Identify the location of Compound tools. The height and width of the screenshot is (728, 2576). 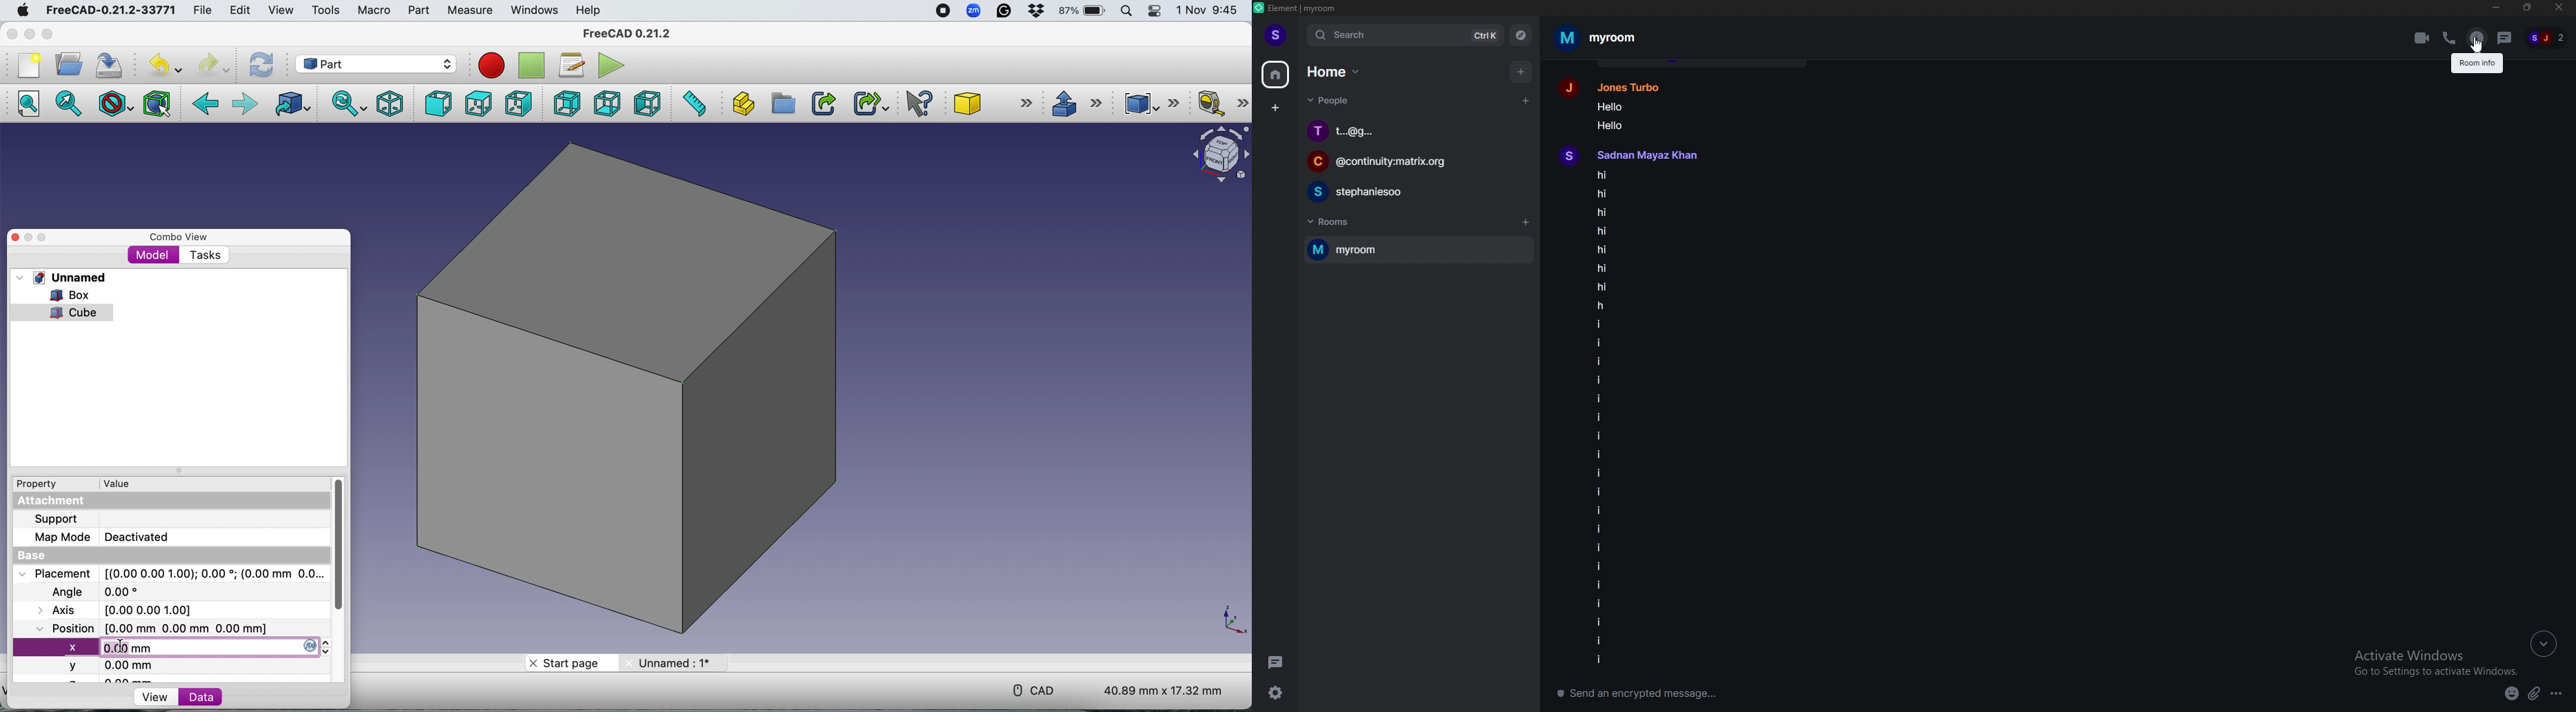
(1148, 103).